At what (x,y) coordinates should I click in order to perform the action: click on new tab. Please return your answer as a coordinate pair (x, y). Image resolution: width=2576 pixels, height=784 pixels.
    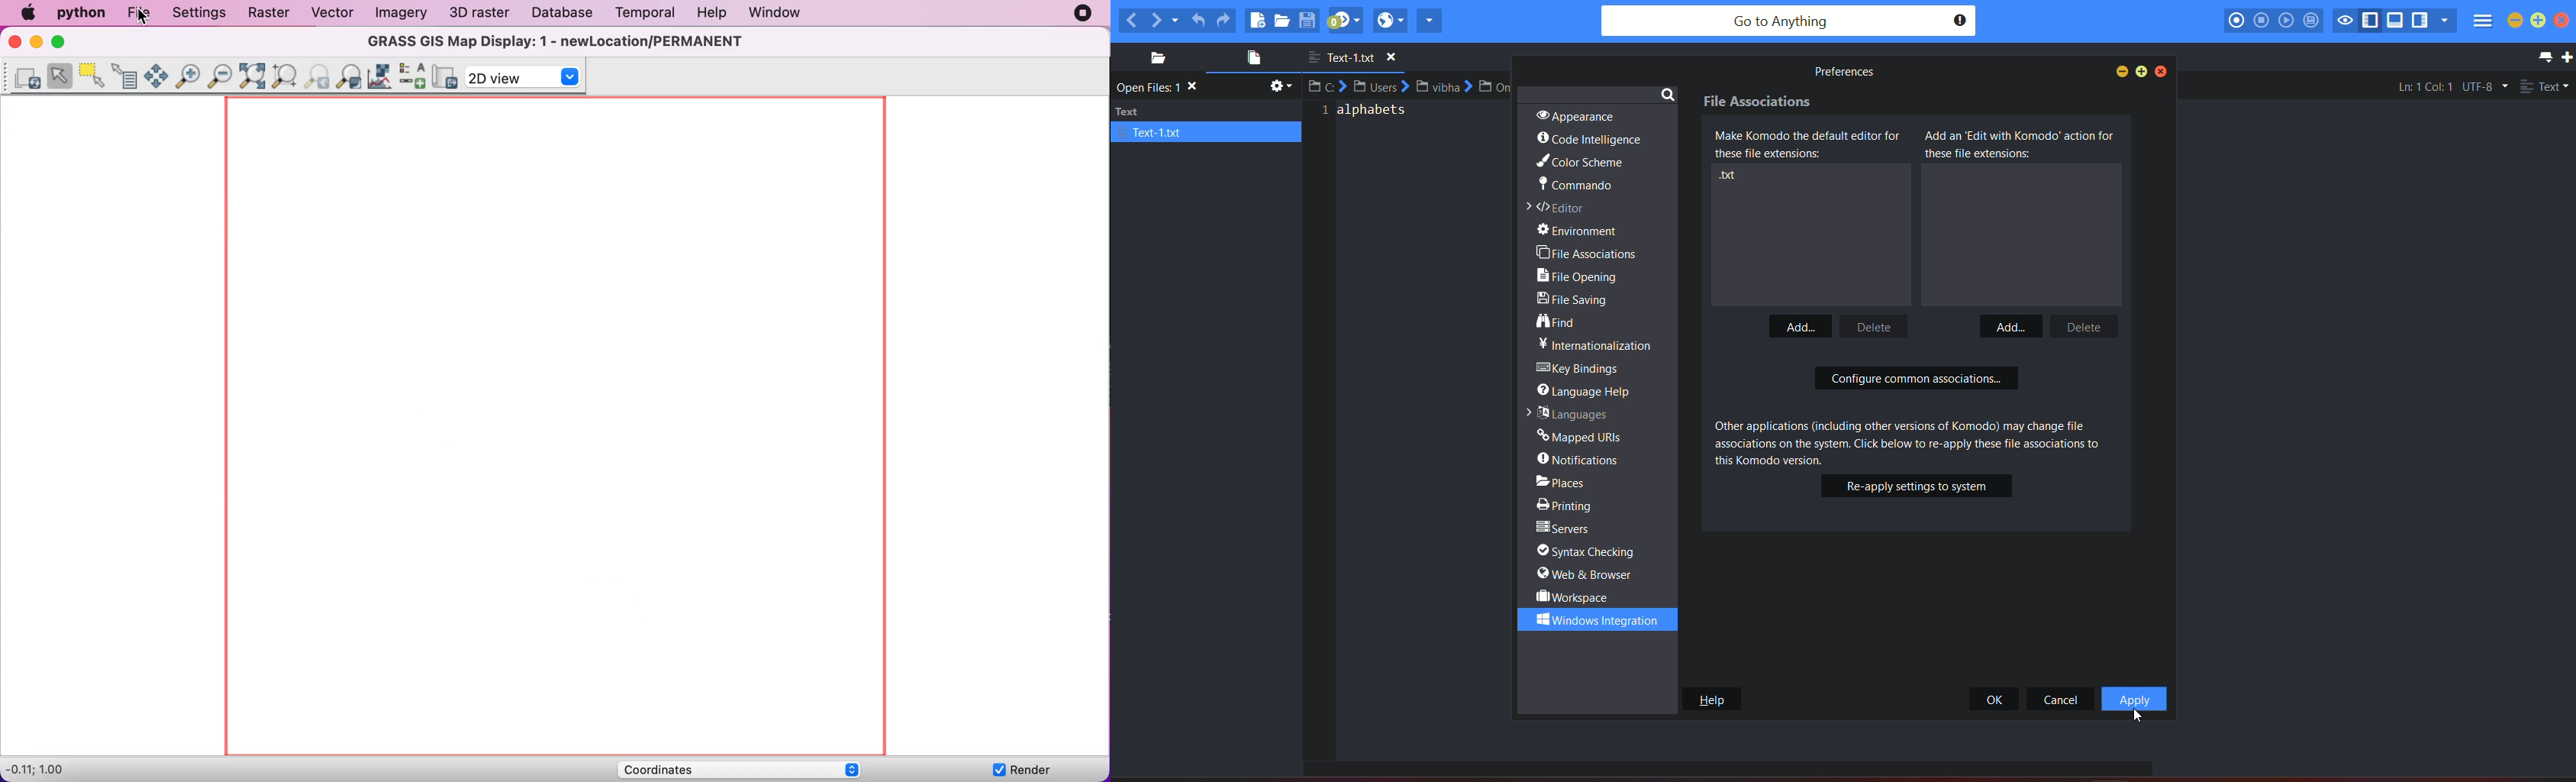
    Looking at the image, I should click on (2567, 57).